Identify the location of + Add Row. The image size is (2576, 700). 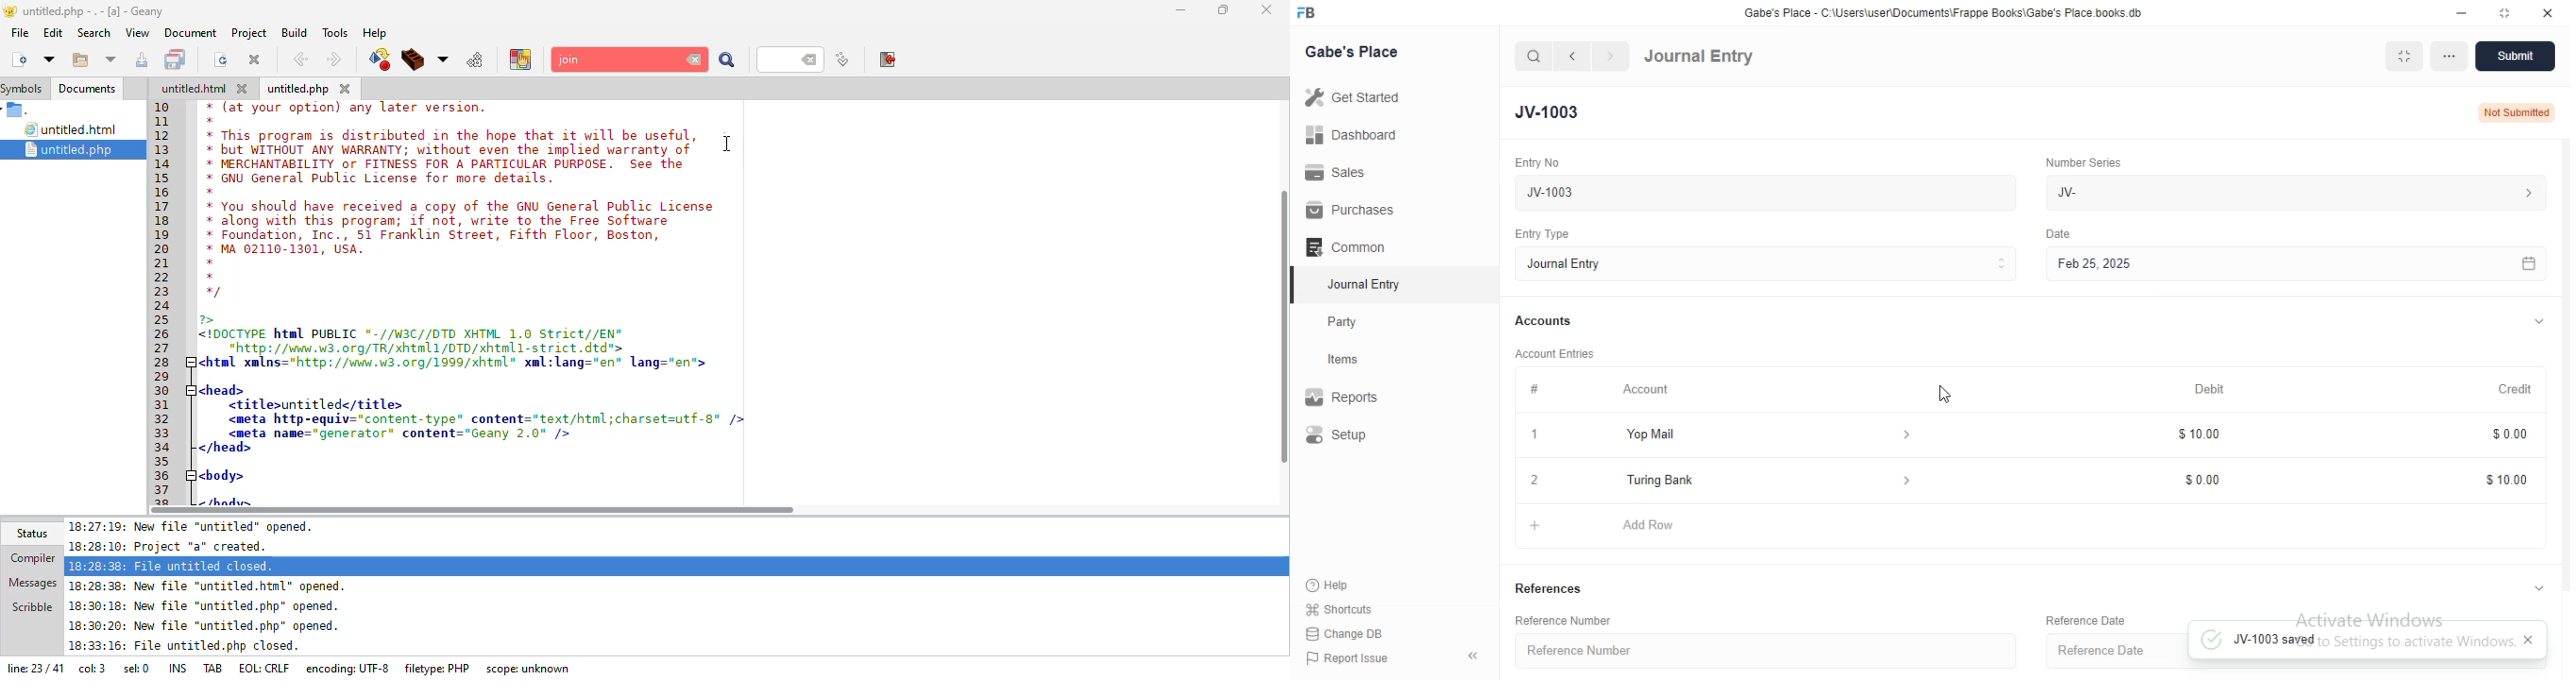
(2036, 526).